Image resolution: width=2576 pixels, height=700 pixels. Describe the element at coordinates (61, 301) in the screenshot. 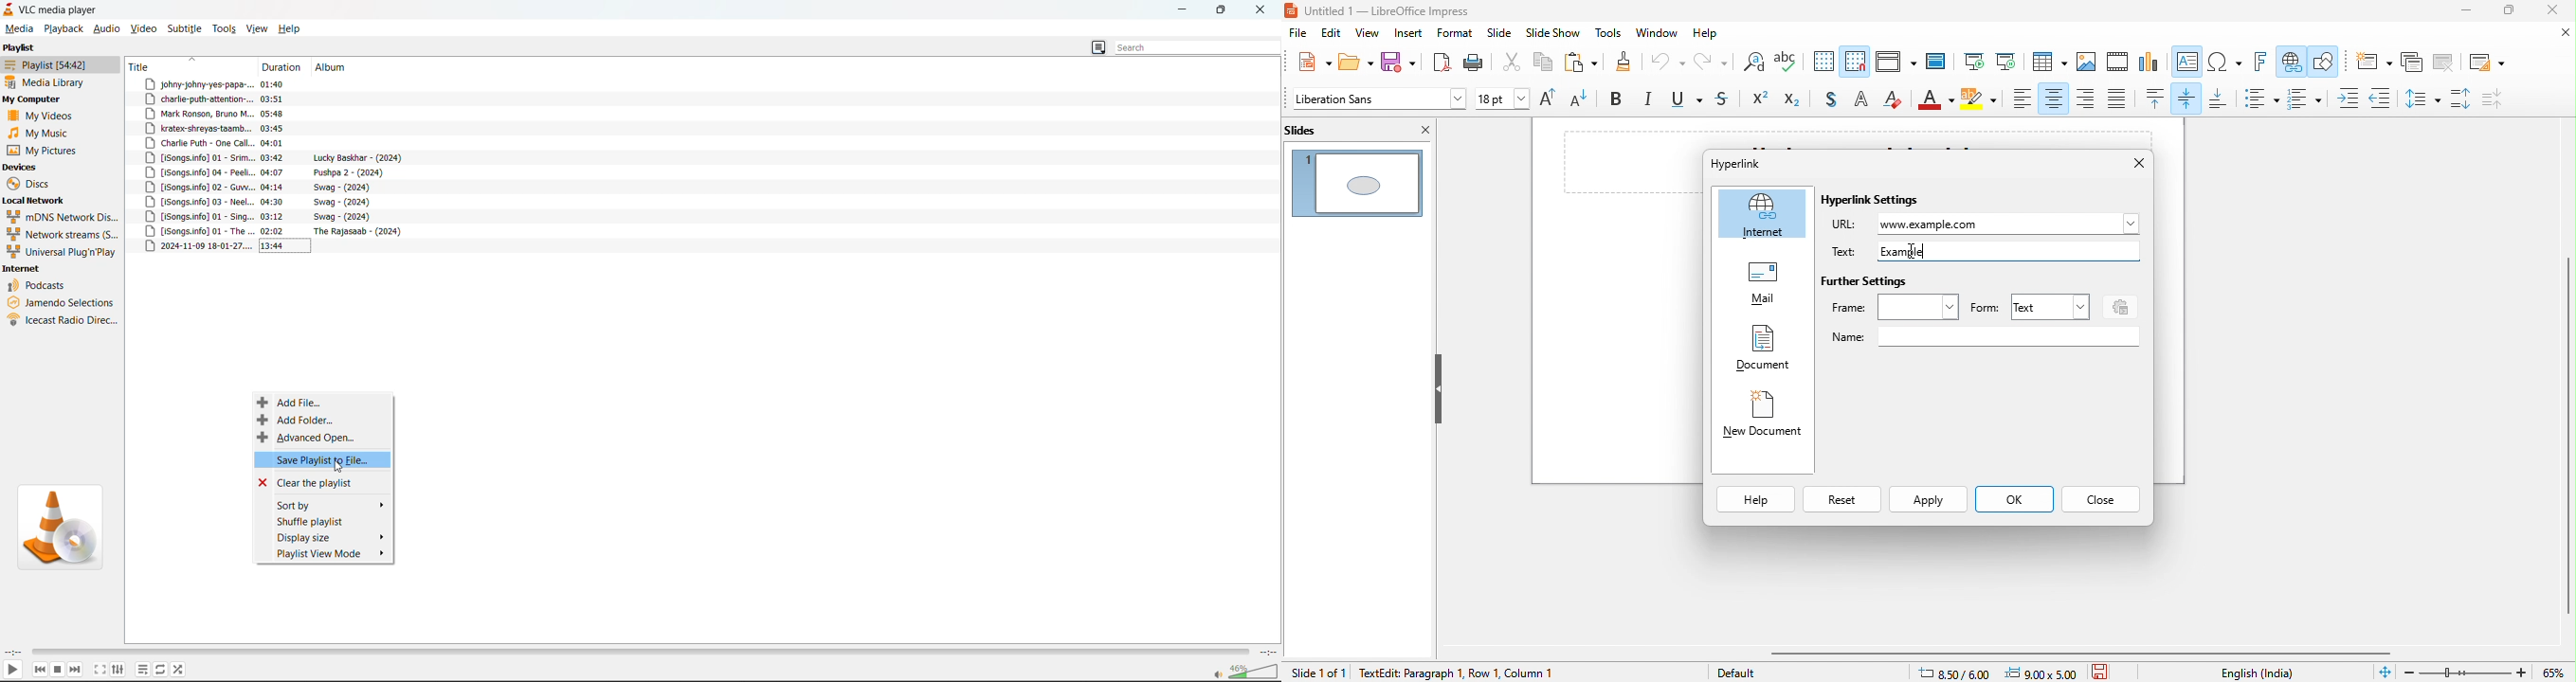

I see `jamendo selections` at that location.